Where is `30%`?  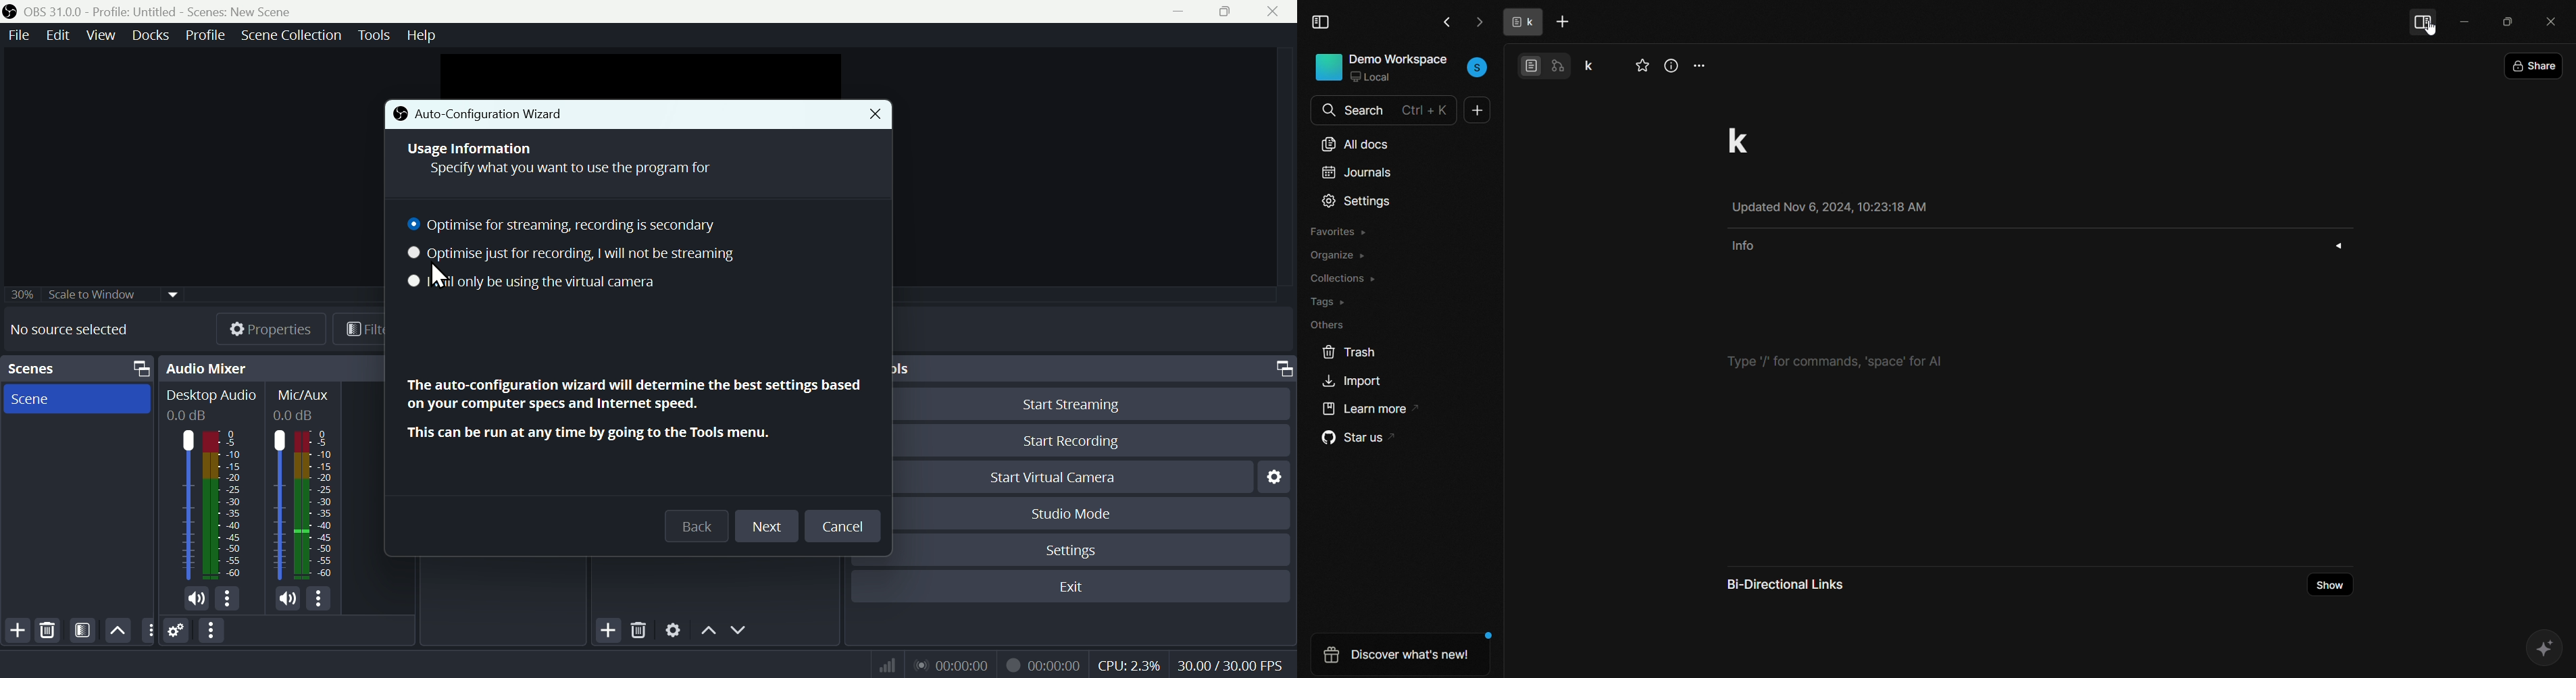
30% is located at coordinates (20, 294).